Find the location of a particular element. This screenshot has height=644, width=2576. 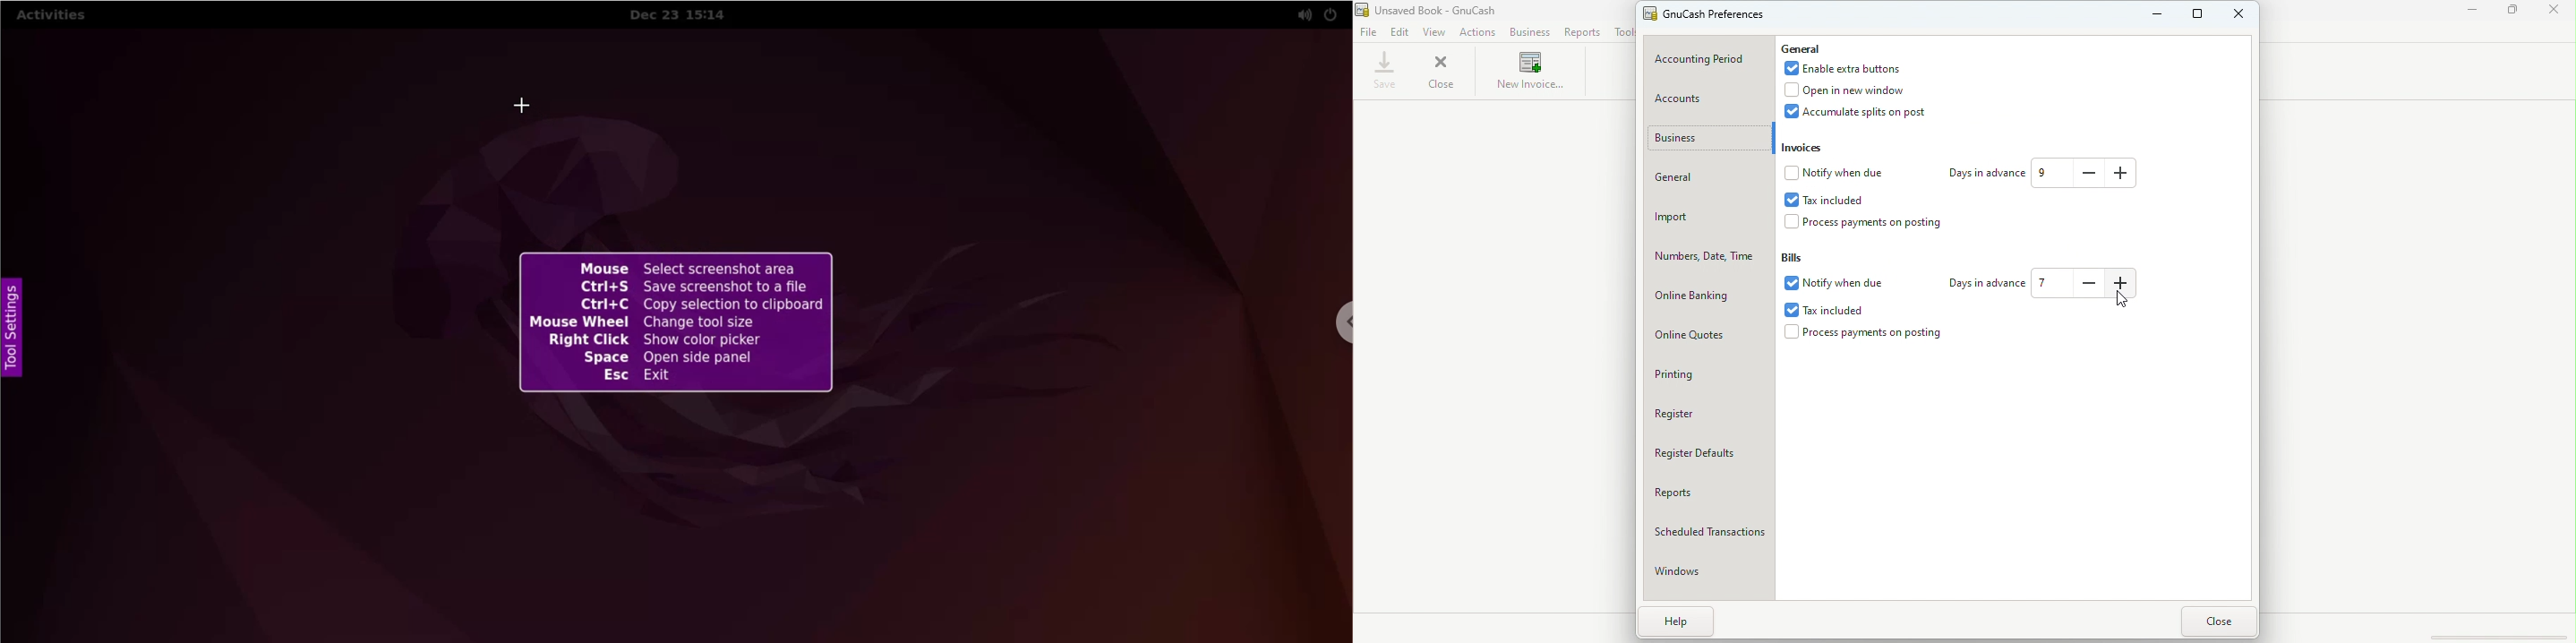

Tax included is located at coordinates (1841, 199).